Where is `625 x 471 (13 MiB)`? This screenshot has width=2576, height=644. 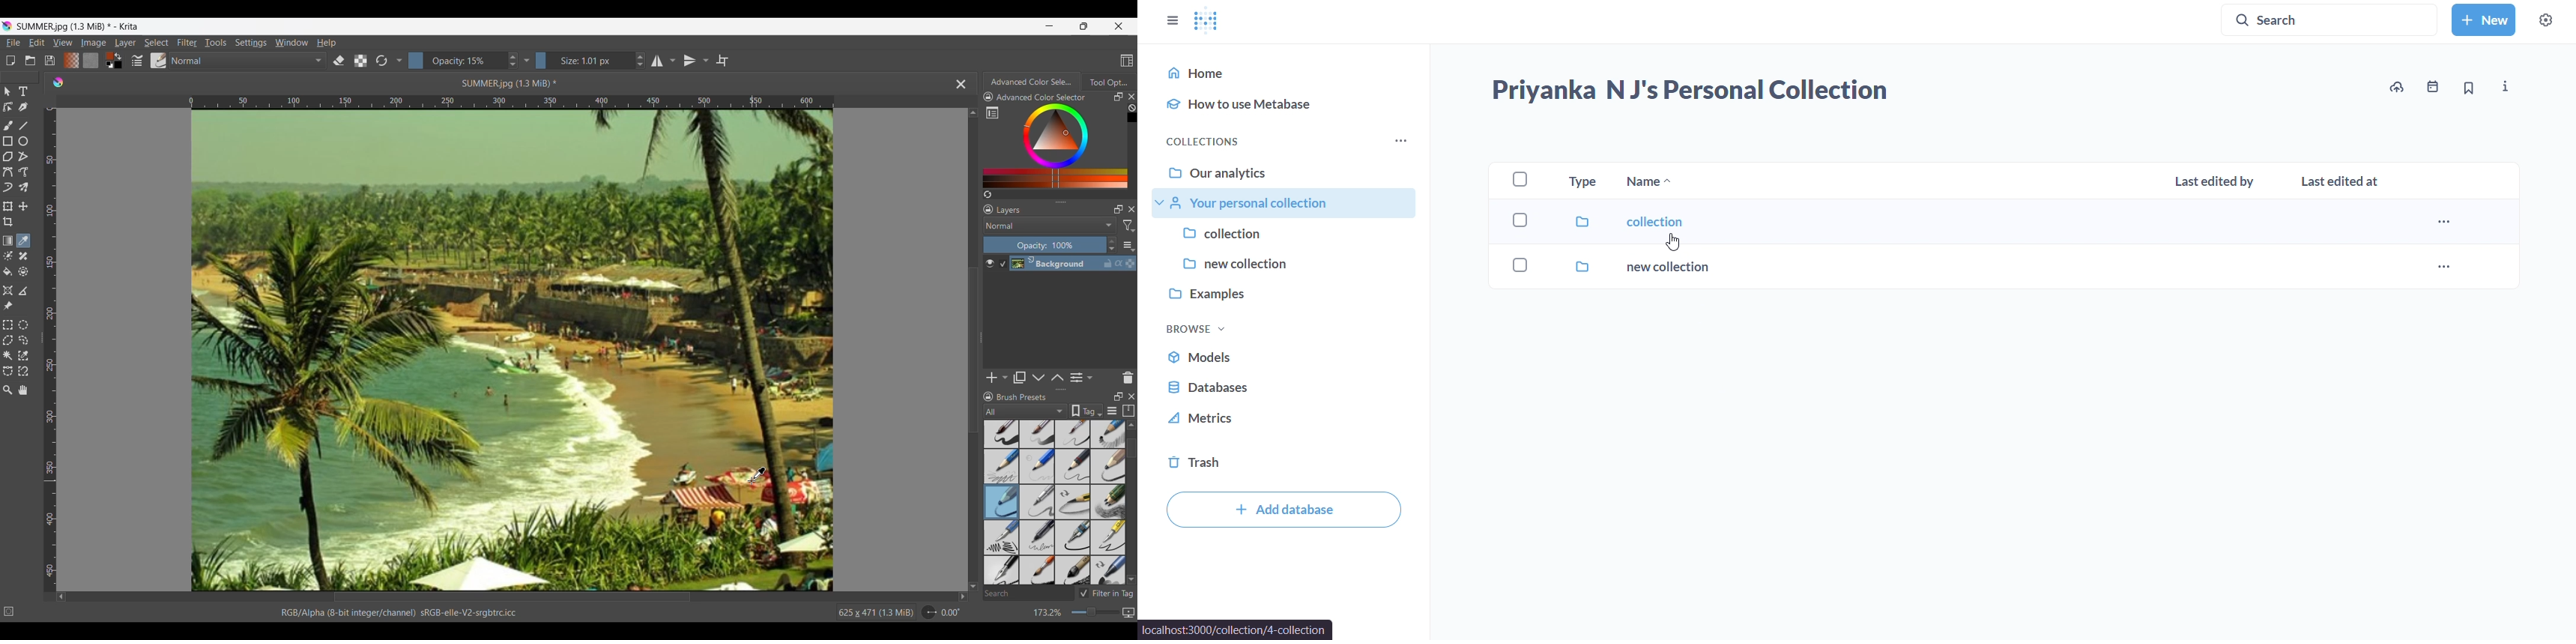
625 x 471 (13 MiB) is located at coordinates (874, 613).